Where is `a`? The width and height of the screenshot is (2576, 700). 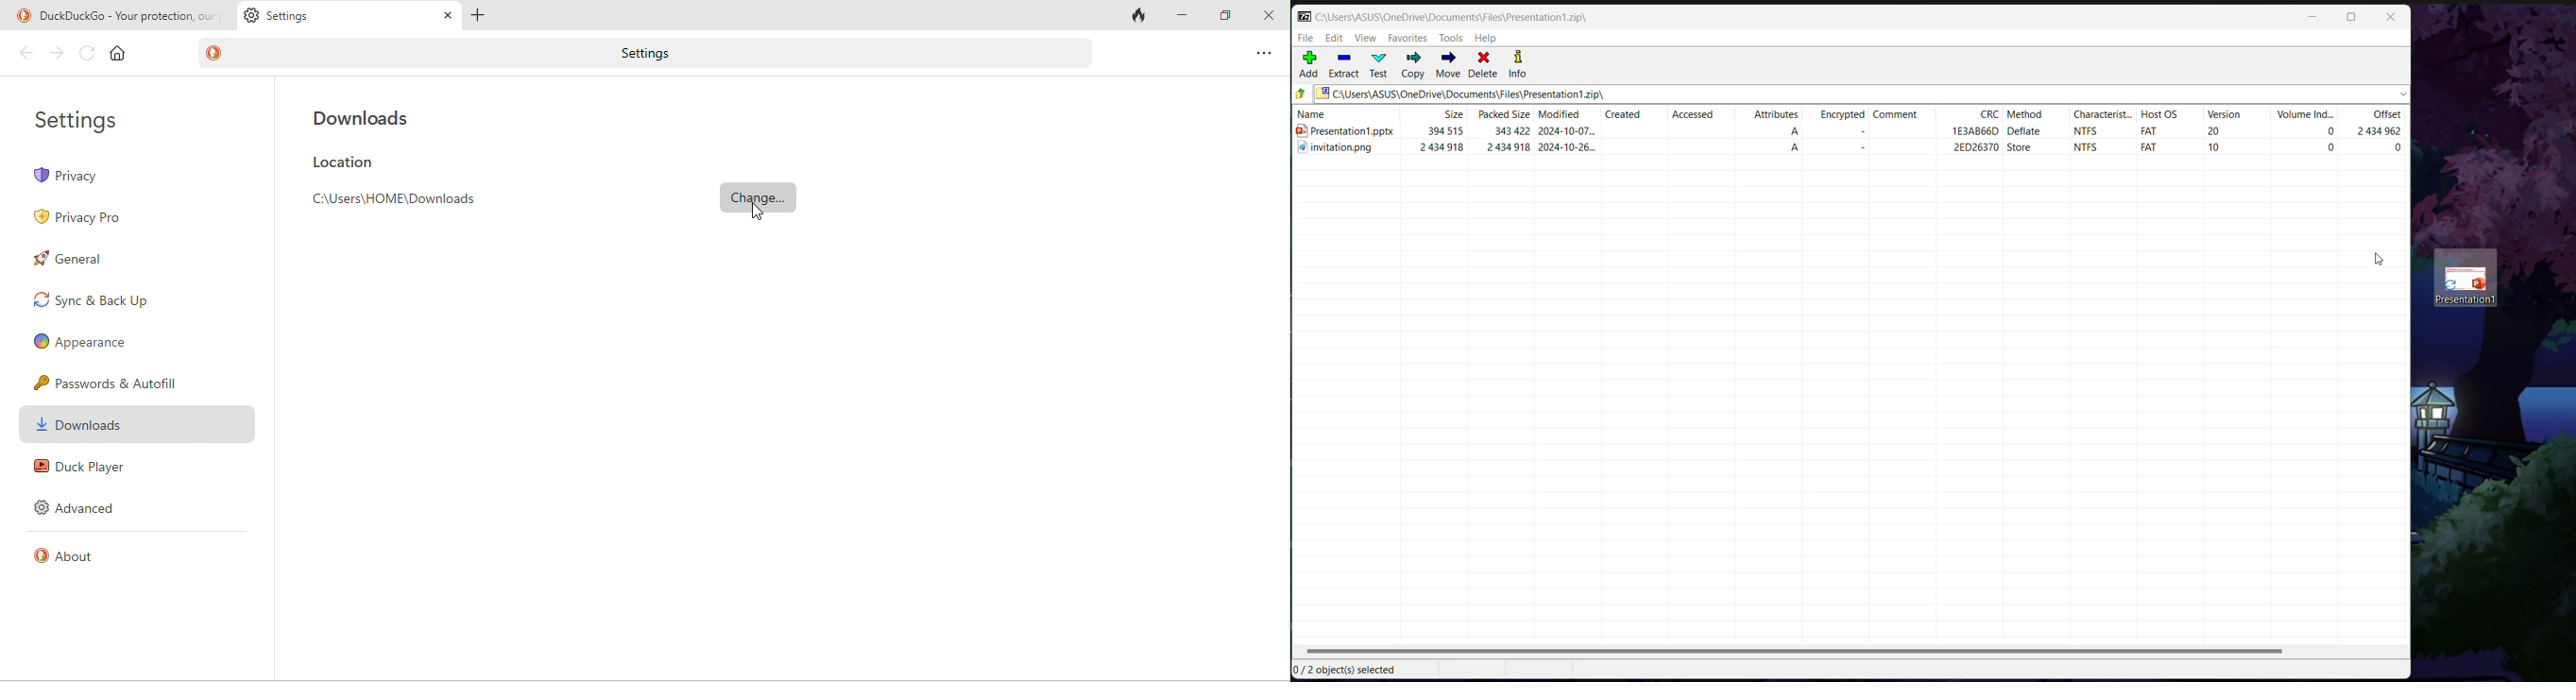 a is located at coordinates (1802, 133).